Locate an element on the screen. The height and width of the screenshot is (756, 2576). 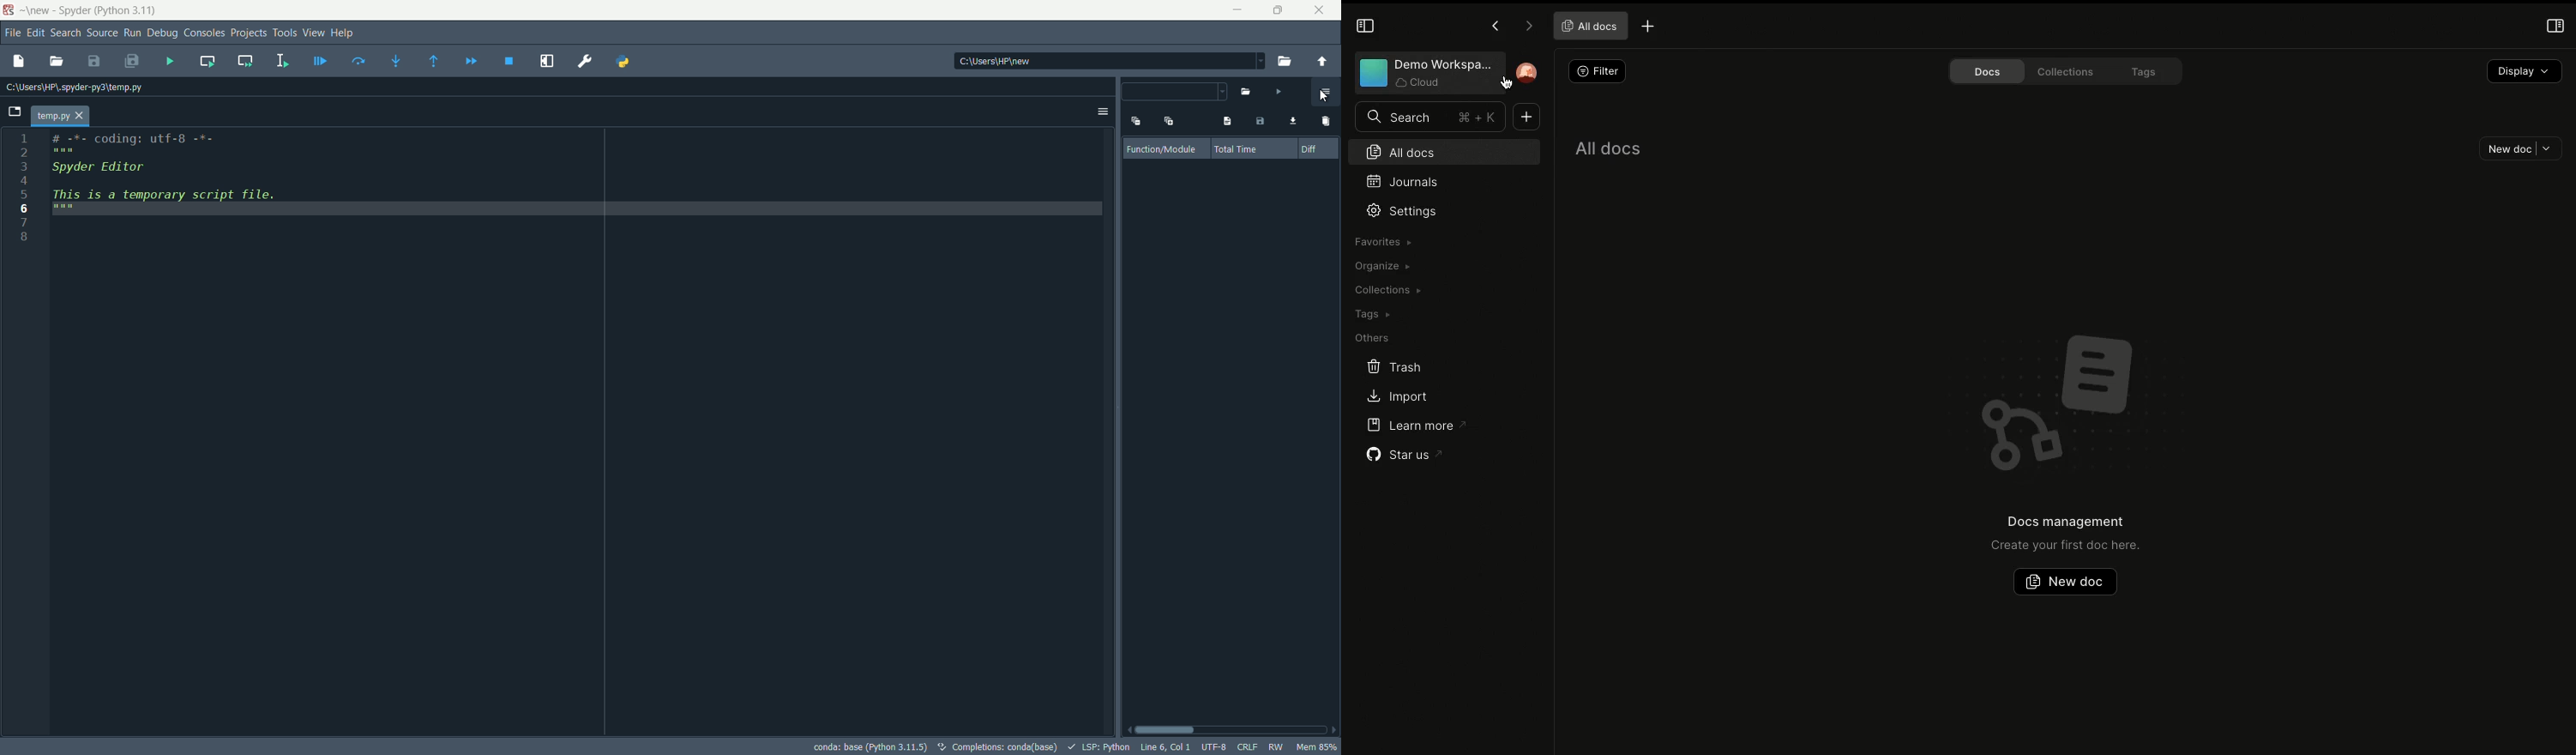
cursor is located at coordinates (1322, 96).